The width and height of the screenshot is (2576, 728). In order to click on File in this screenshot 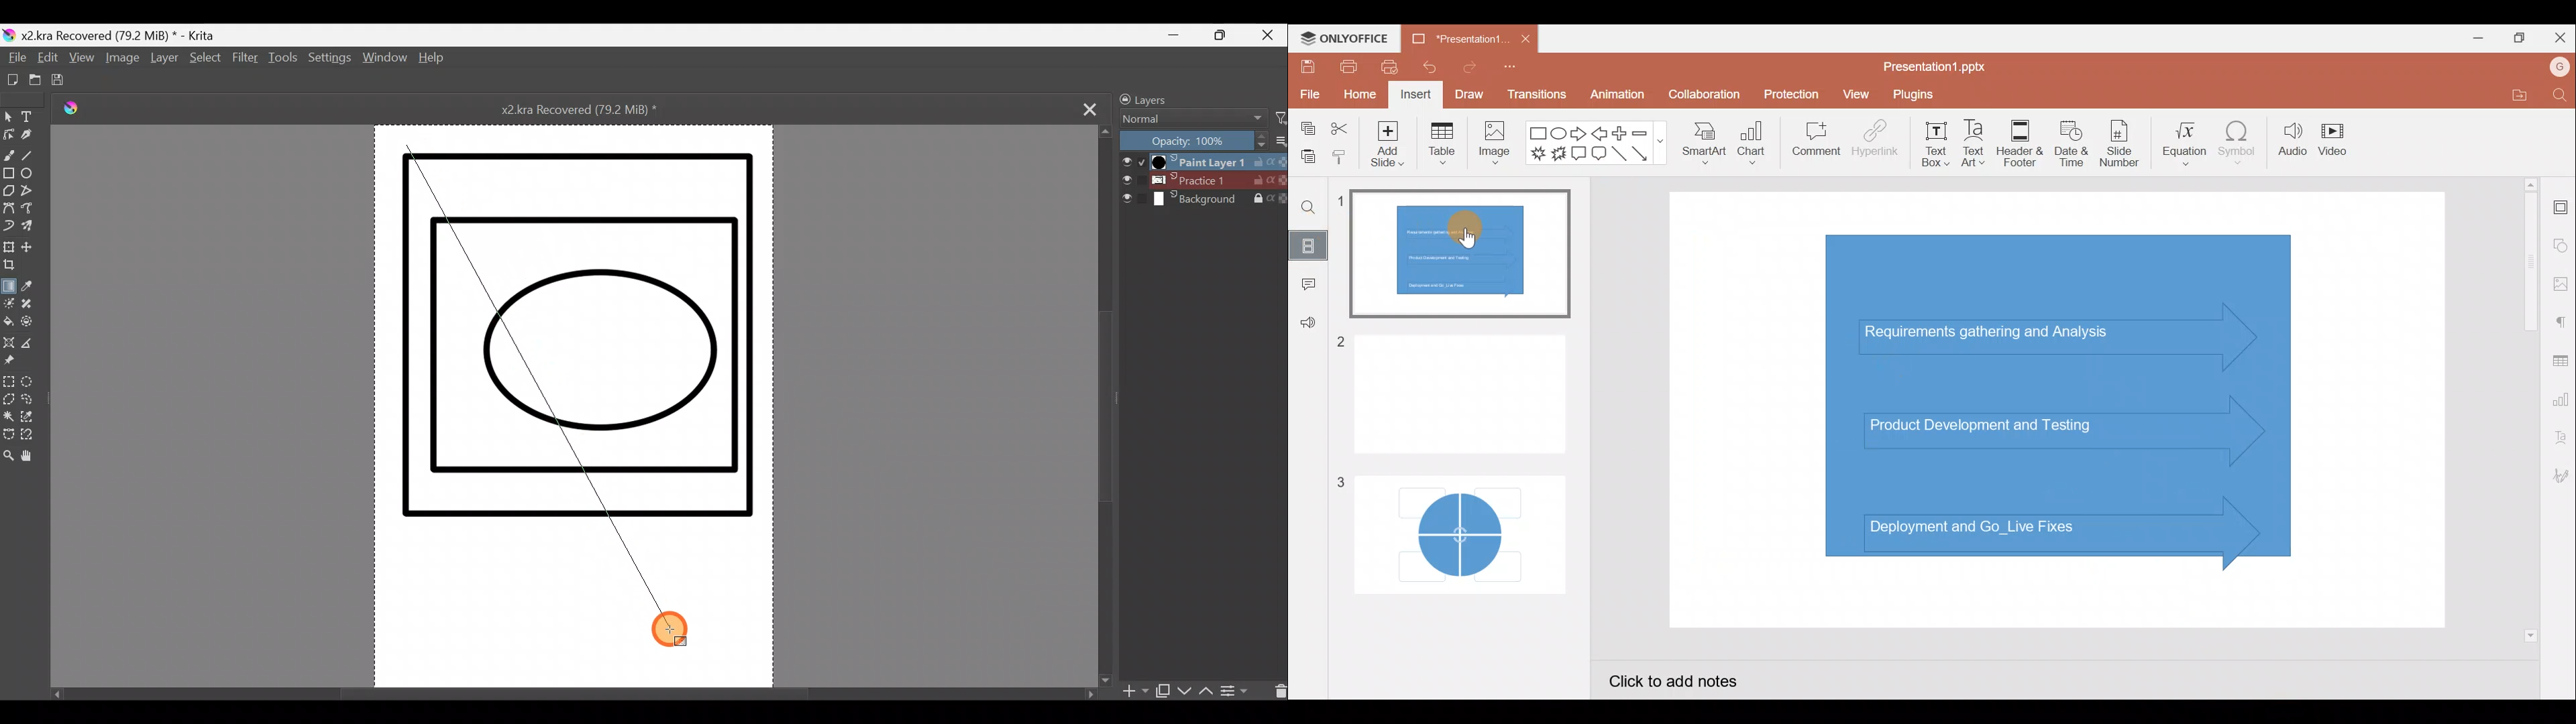, I will do `click(1308, 94)`.